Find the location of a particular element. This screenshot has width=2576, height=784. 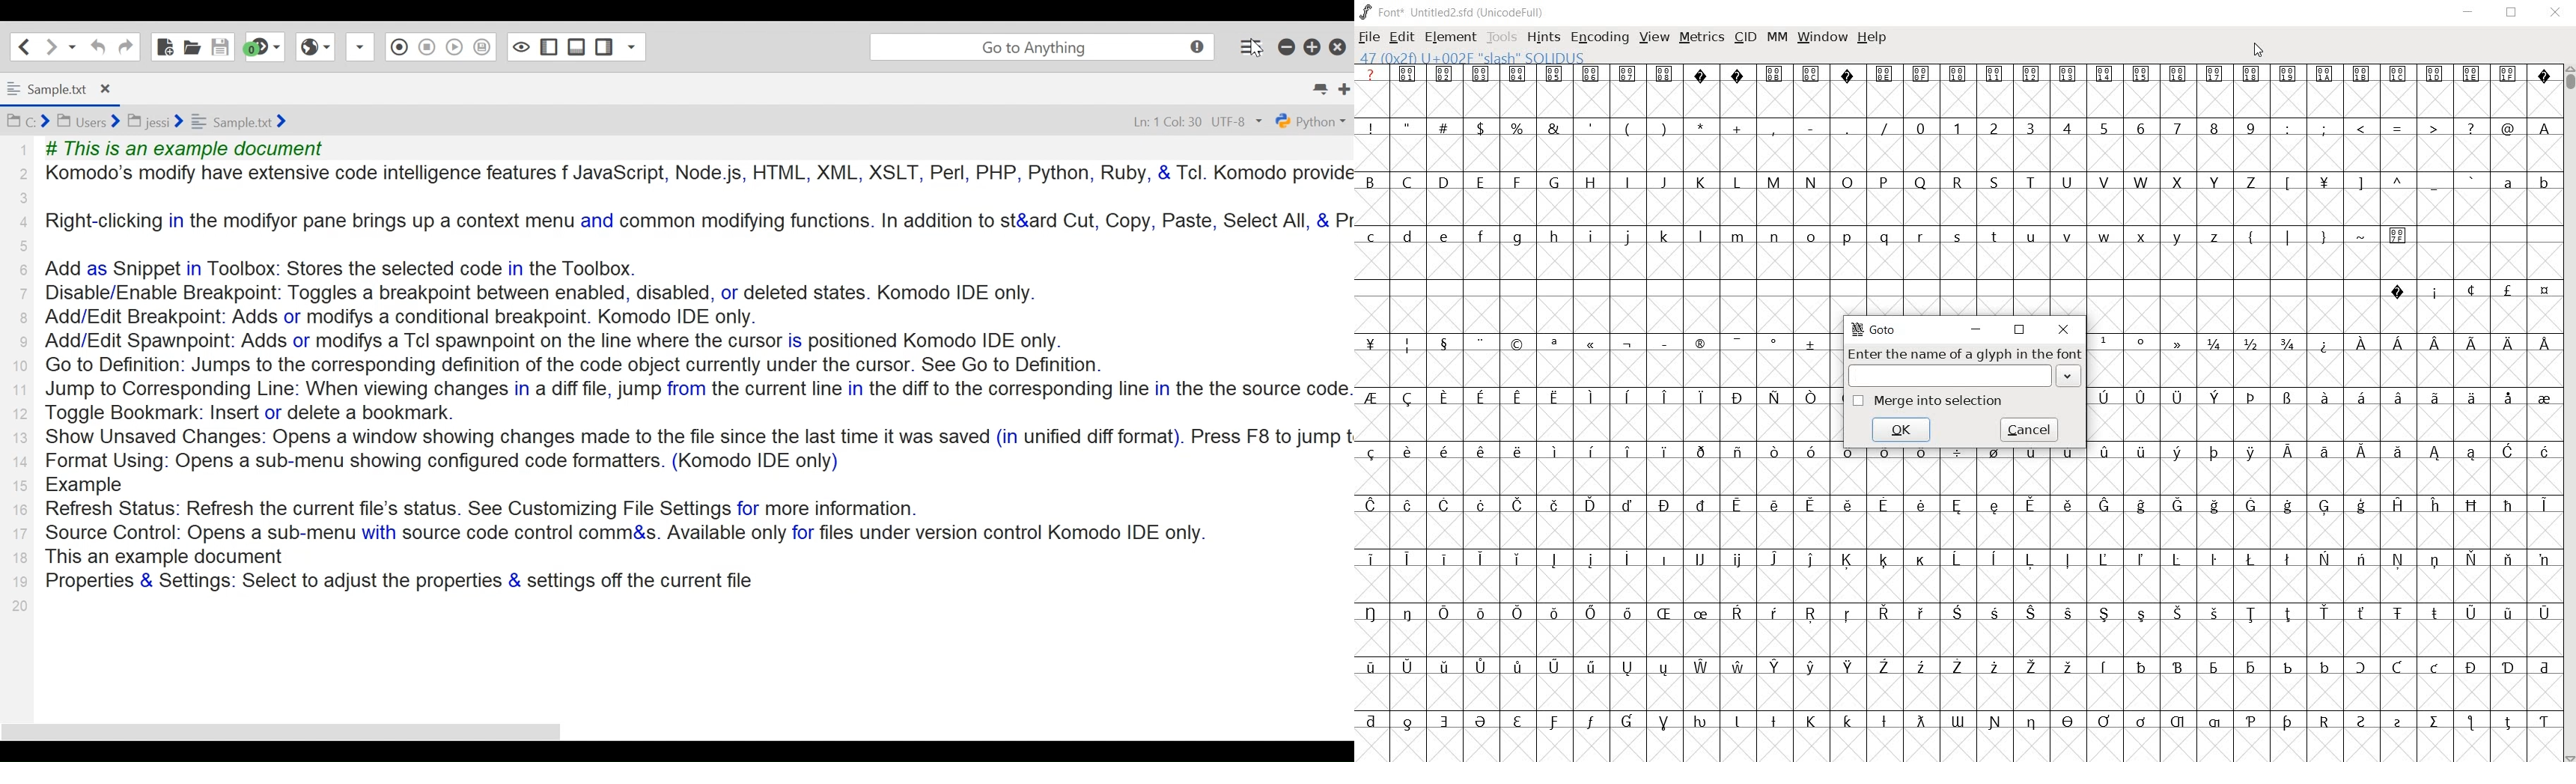

Sample.txt is located at coordinates (67, 88).